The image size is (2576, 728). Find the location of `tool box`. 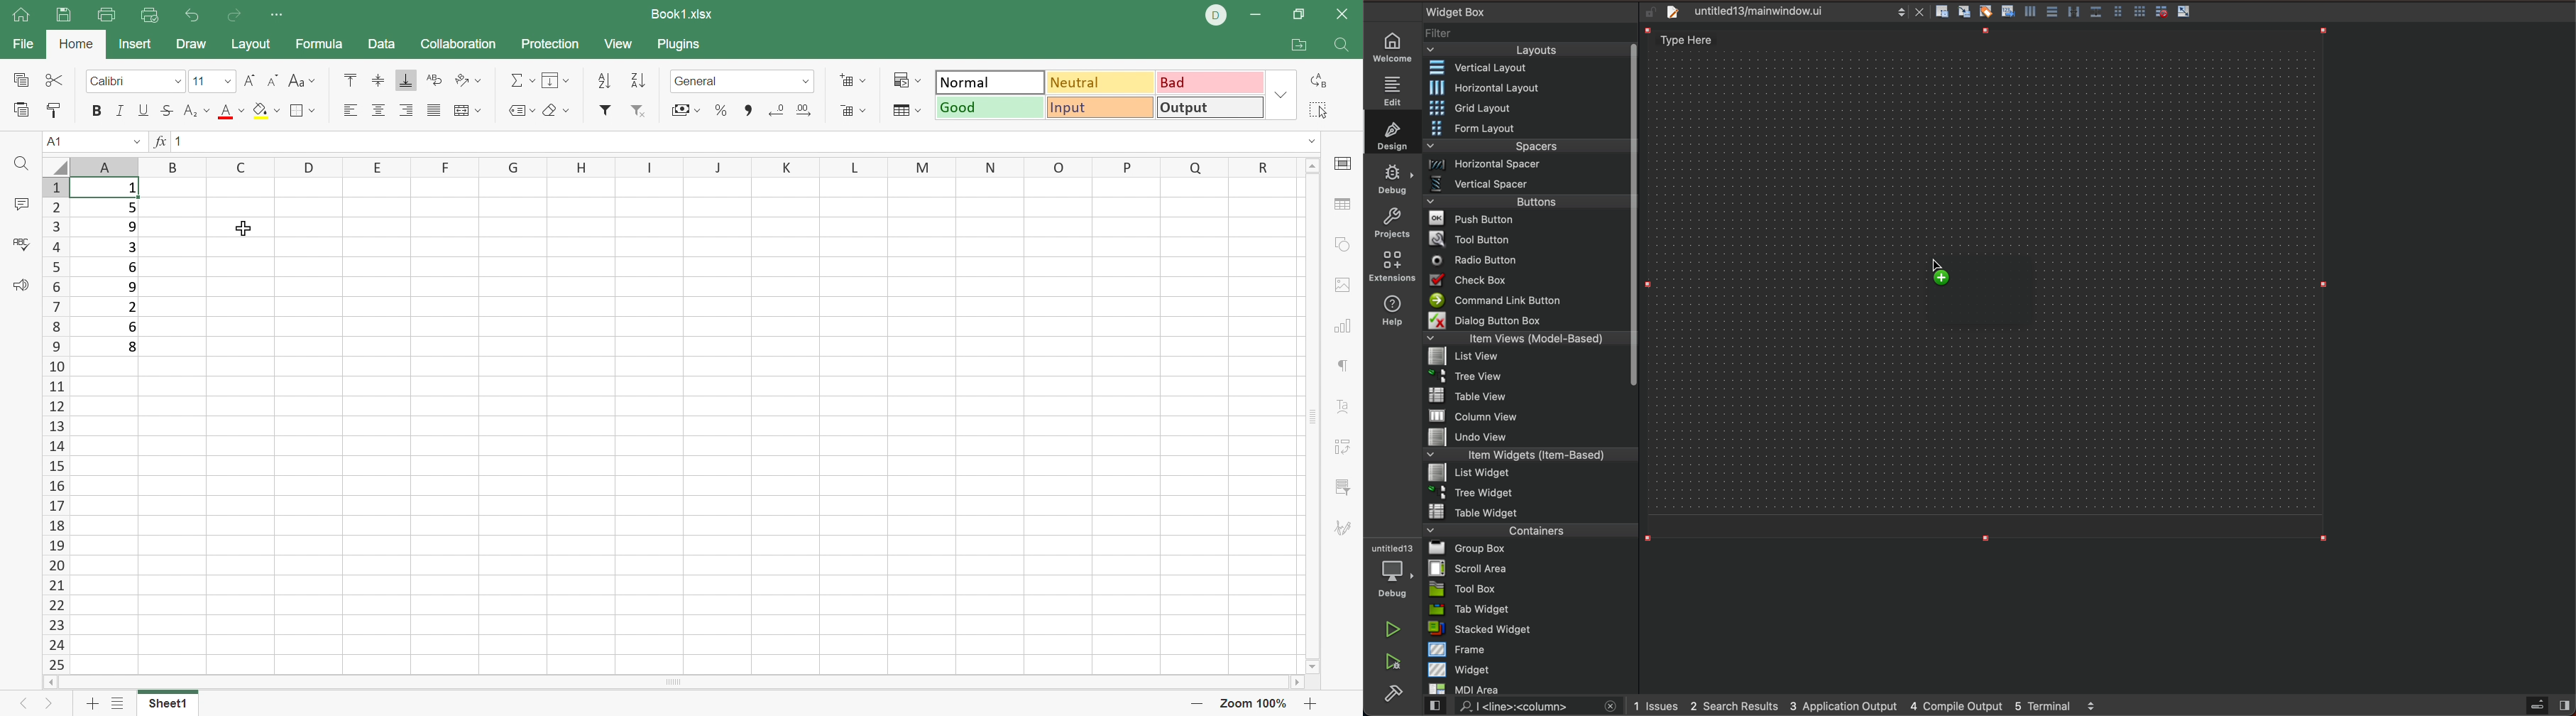

tool box is located at coordinates (1527, 589).